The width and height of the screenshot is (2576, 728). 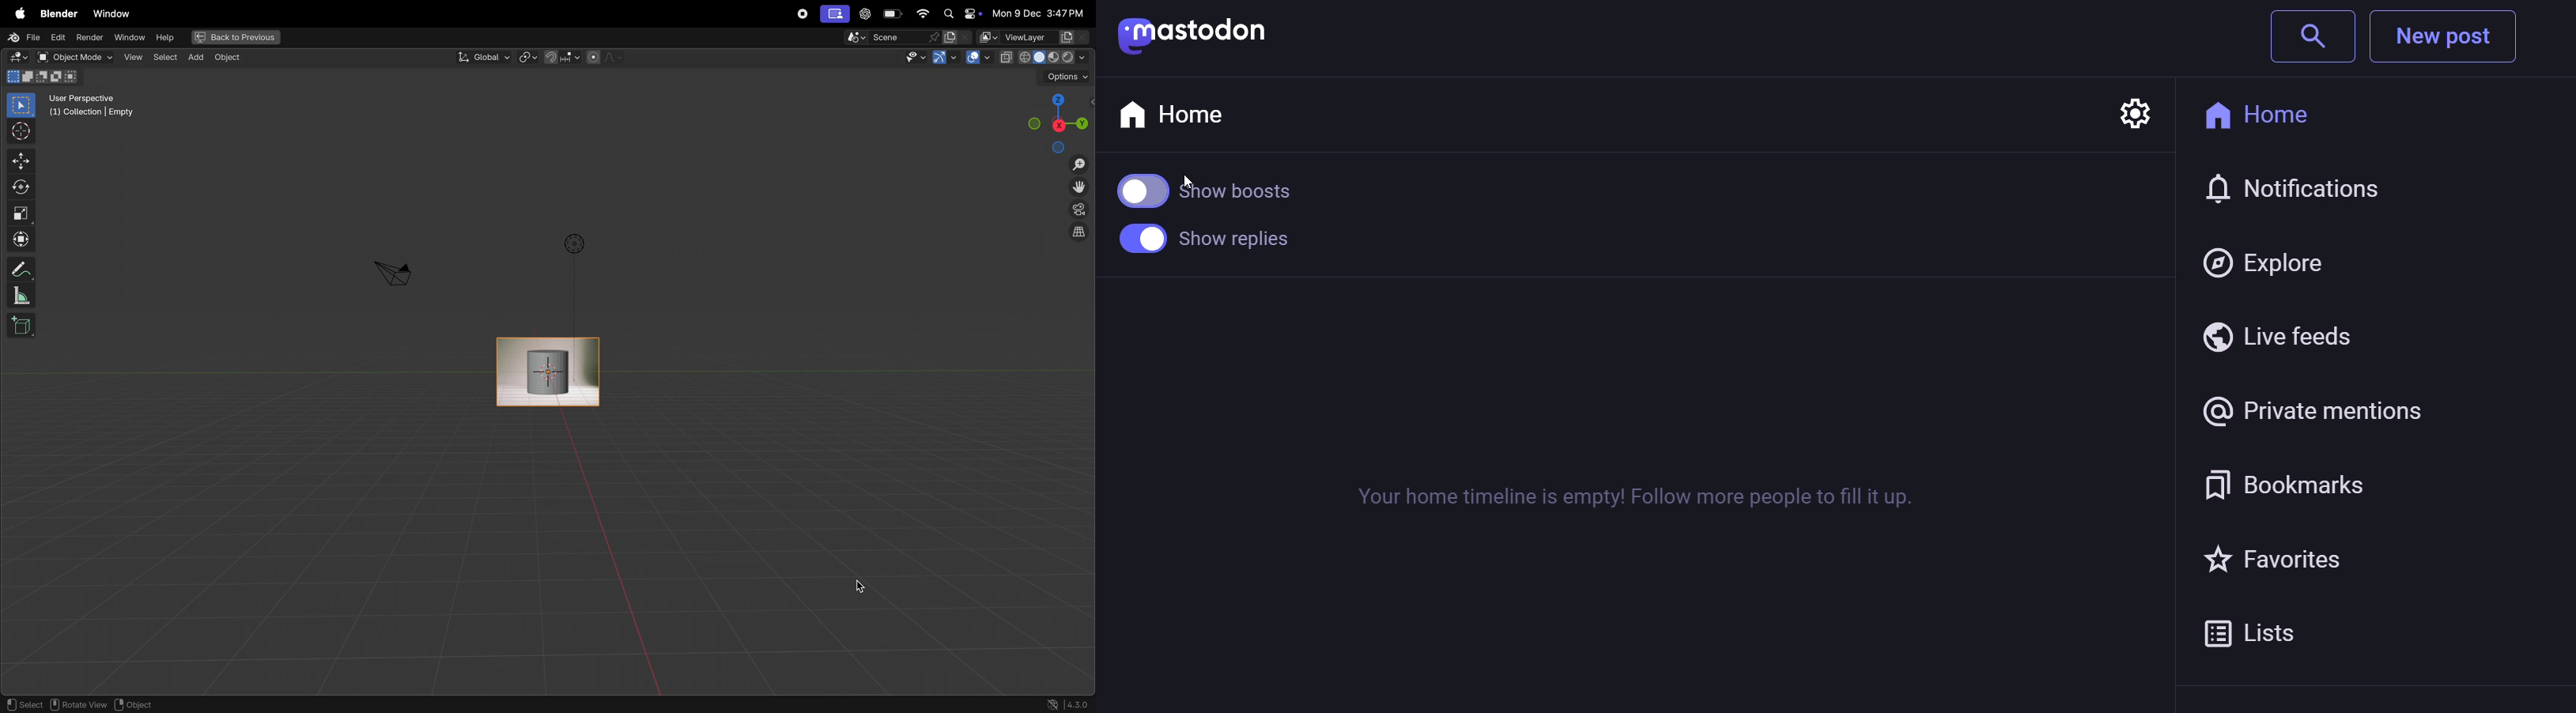 I want to click on options, so click(x=1065, y=76).